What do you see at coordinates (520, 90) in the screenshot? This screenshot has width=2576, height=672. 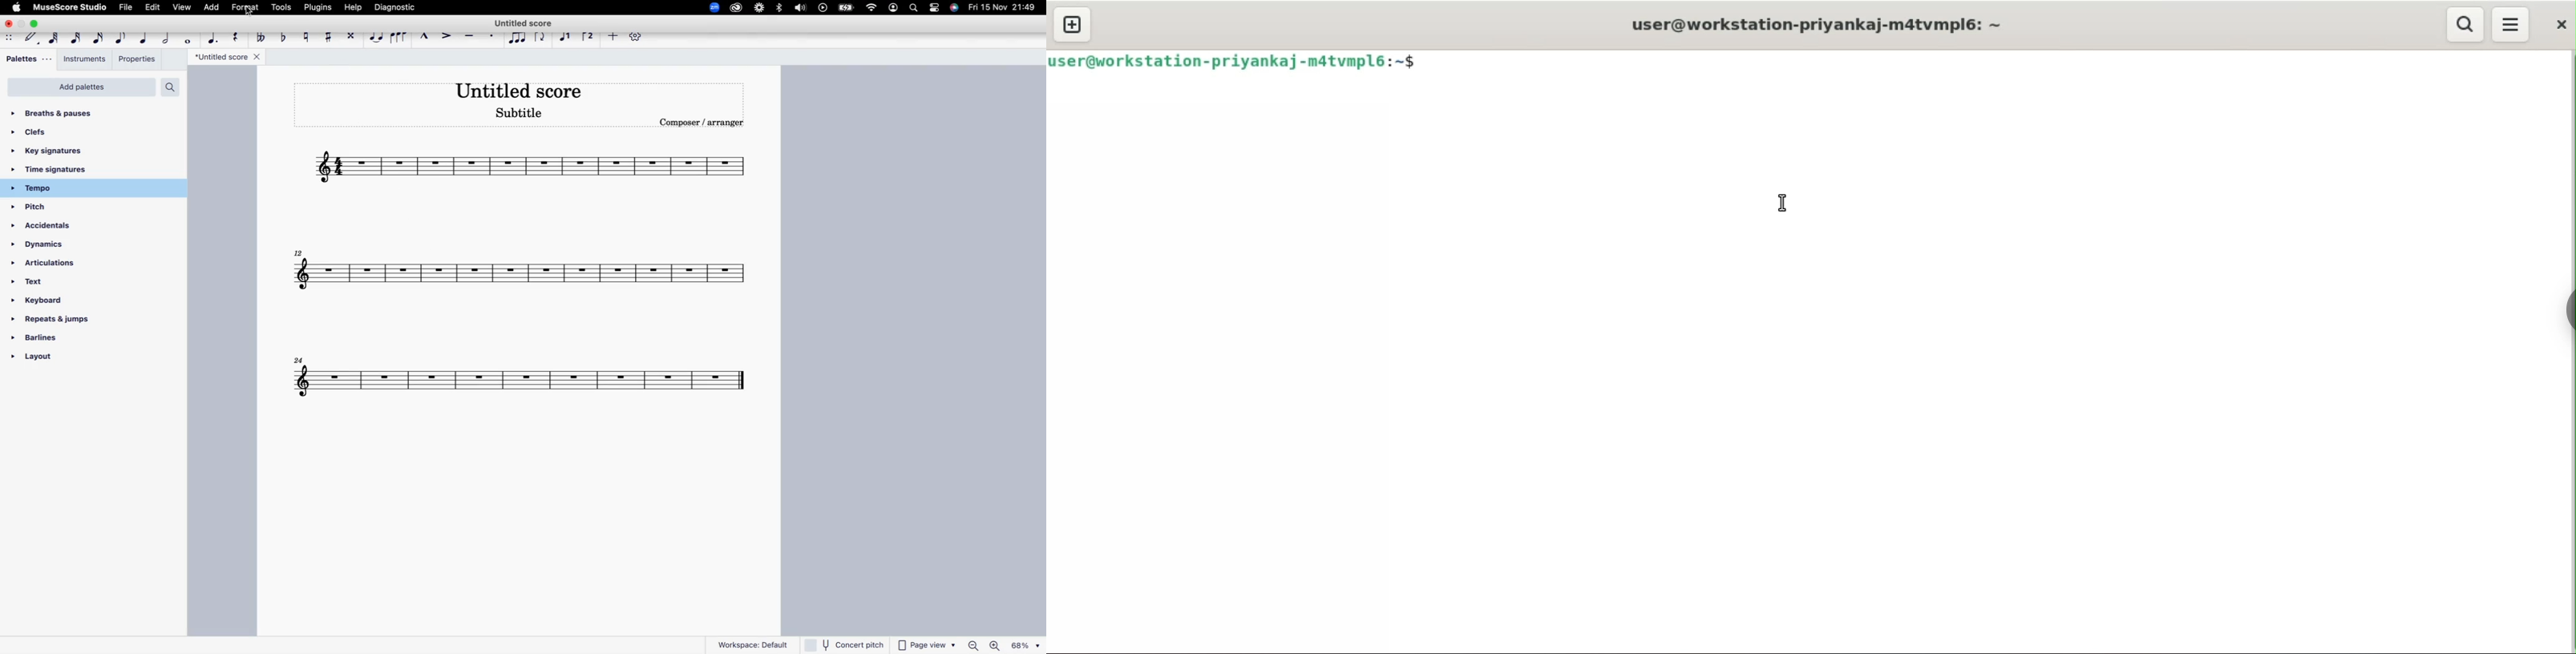 I see `score title` at bounding box center [520, 90].